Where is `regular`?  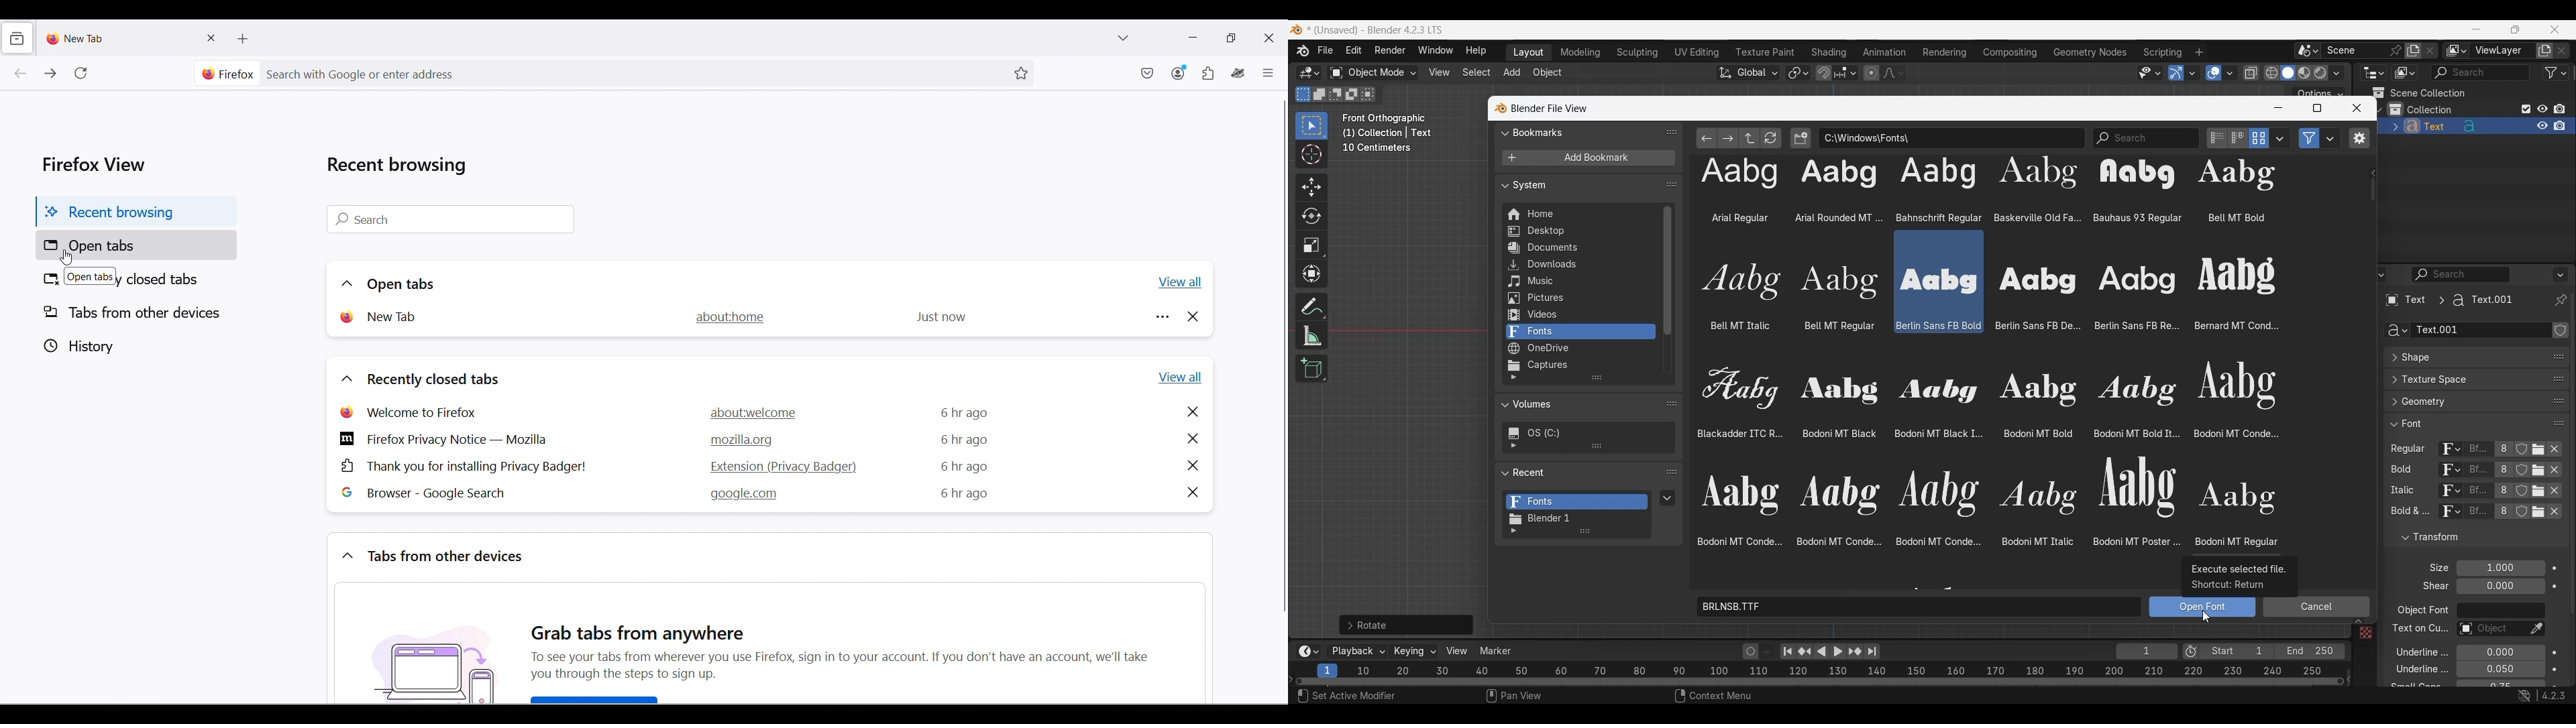
regular is located at coordinates (2411, 450).